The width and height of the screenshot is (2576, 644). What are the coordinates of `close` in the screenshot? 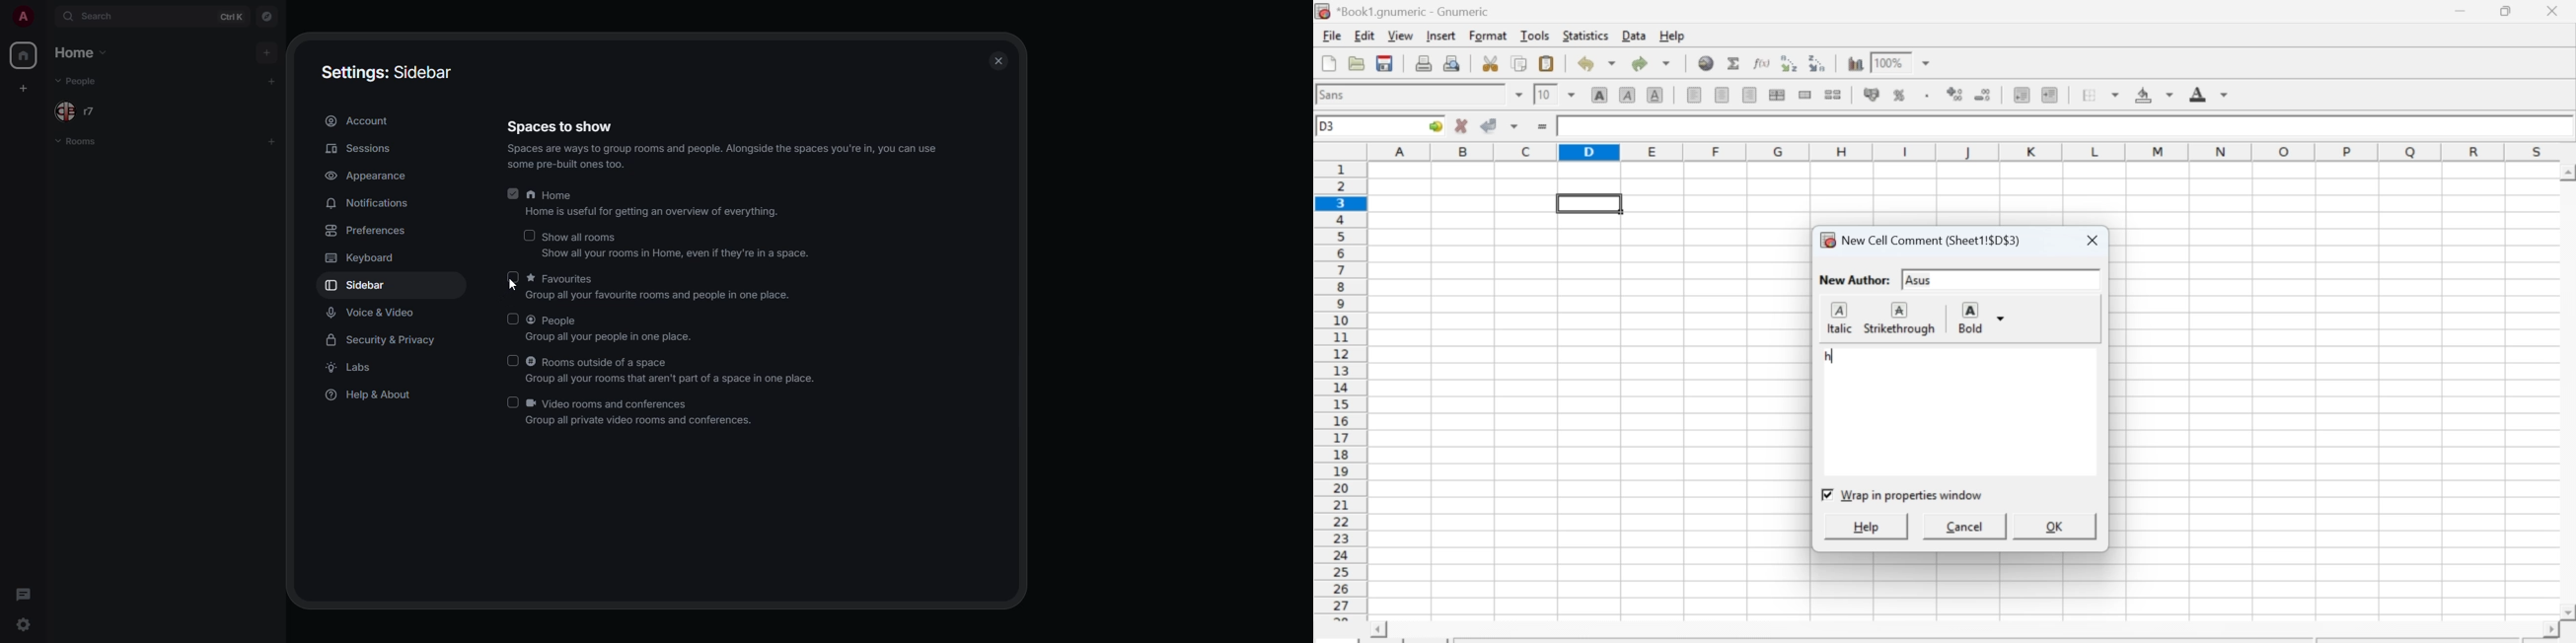 It's located at (999, 55).